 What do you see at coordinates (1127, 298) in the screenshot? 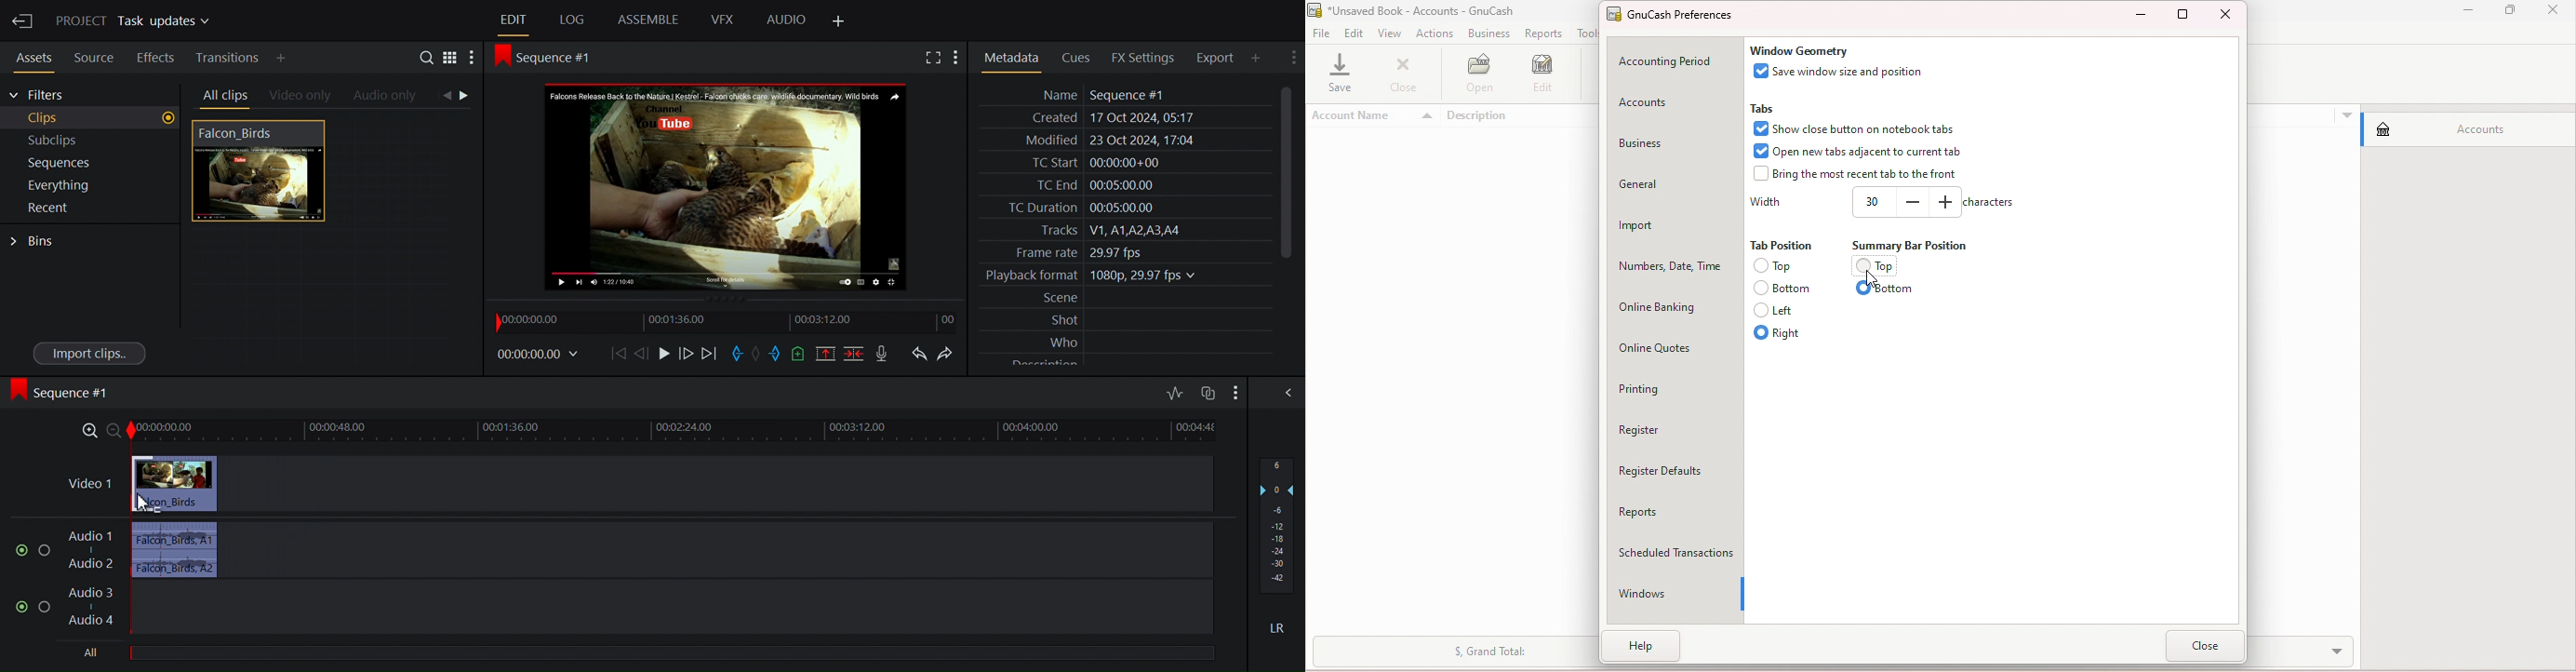
I see `Scene` at bounding box center [1127, 298].